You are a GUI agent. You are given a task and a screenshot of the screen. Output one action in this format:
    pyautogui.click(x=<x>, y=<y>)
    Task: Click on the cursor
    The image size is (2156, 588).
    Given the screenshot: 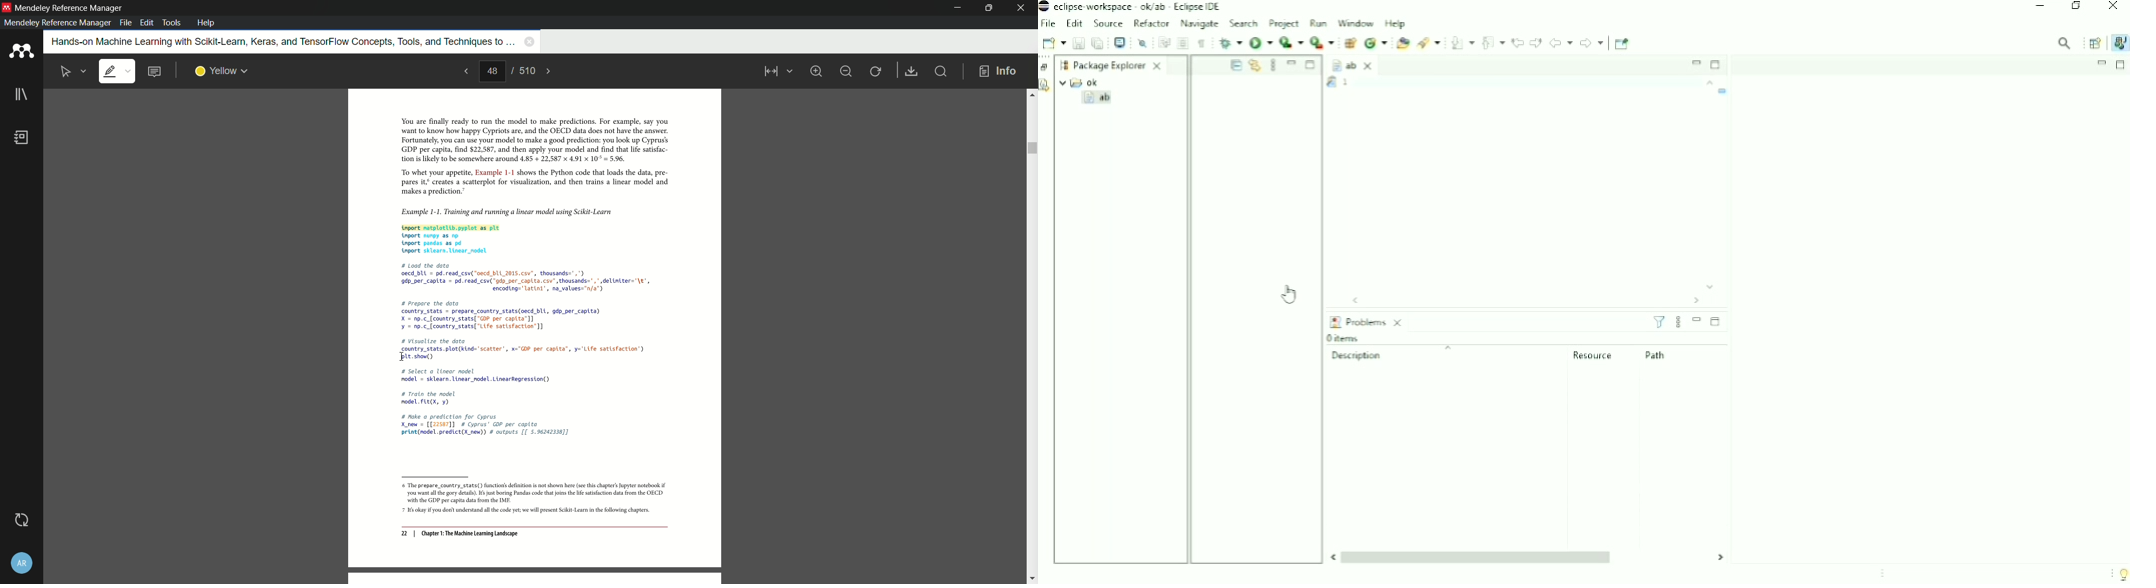 What is the action you would take?
    pyautogui.click(x=402, y=358)
    